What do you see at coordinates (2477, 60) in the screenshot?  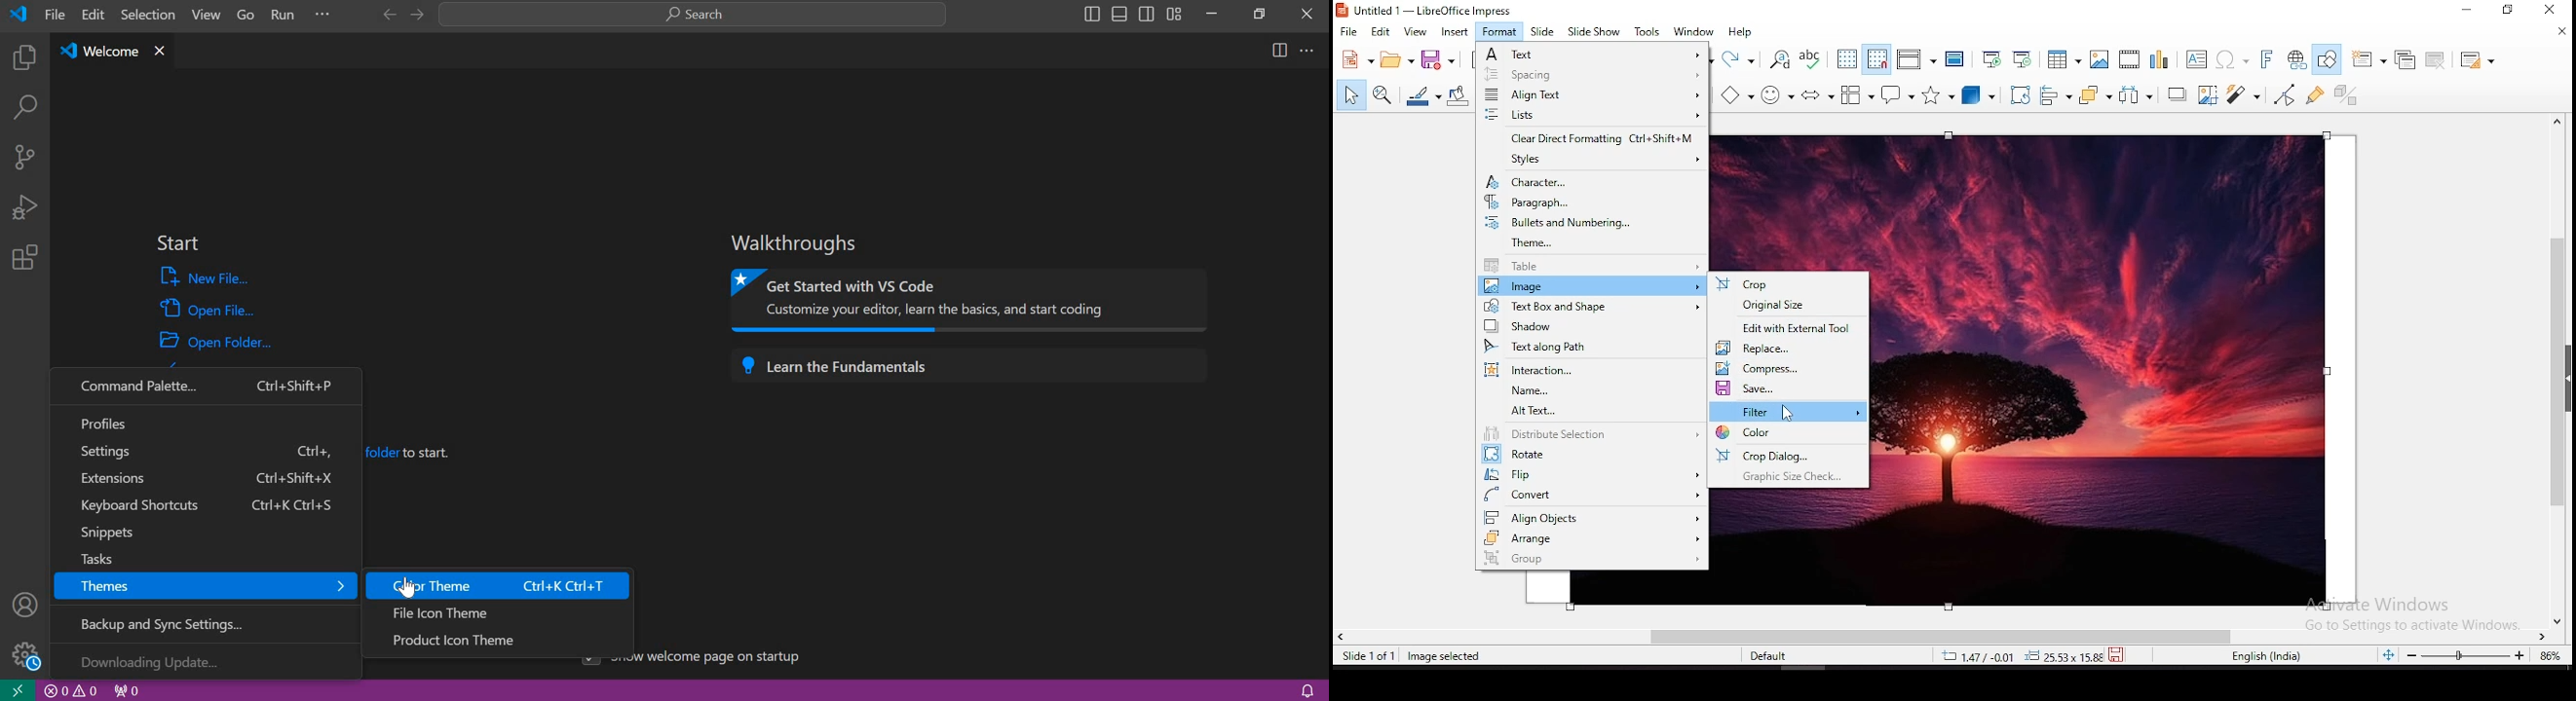 I see ` slide layout` at bounding box center [2477, 60].